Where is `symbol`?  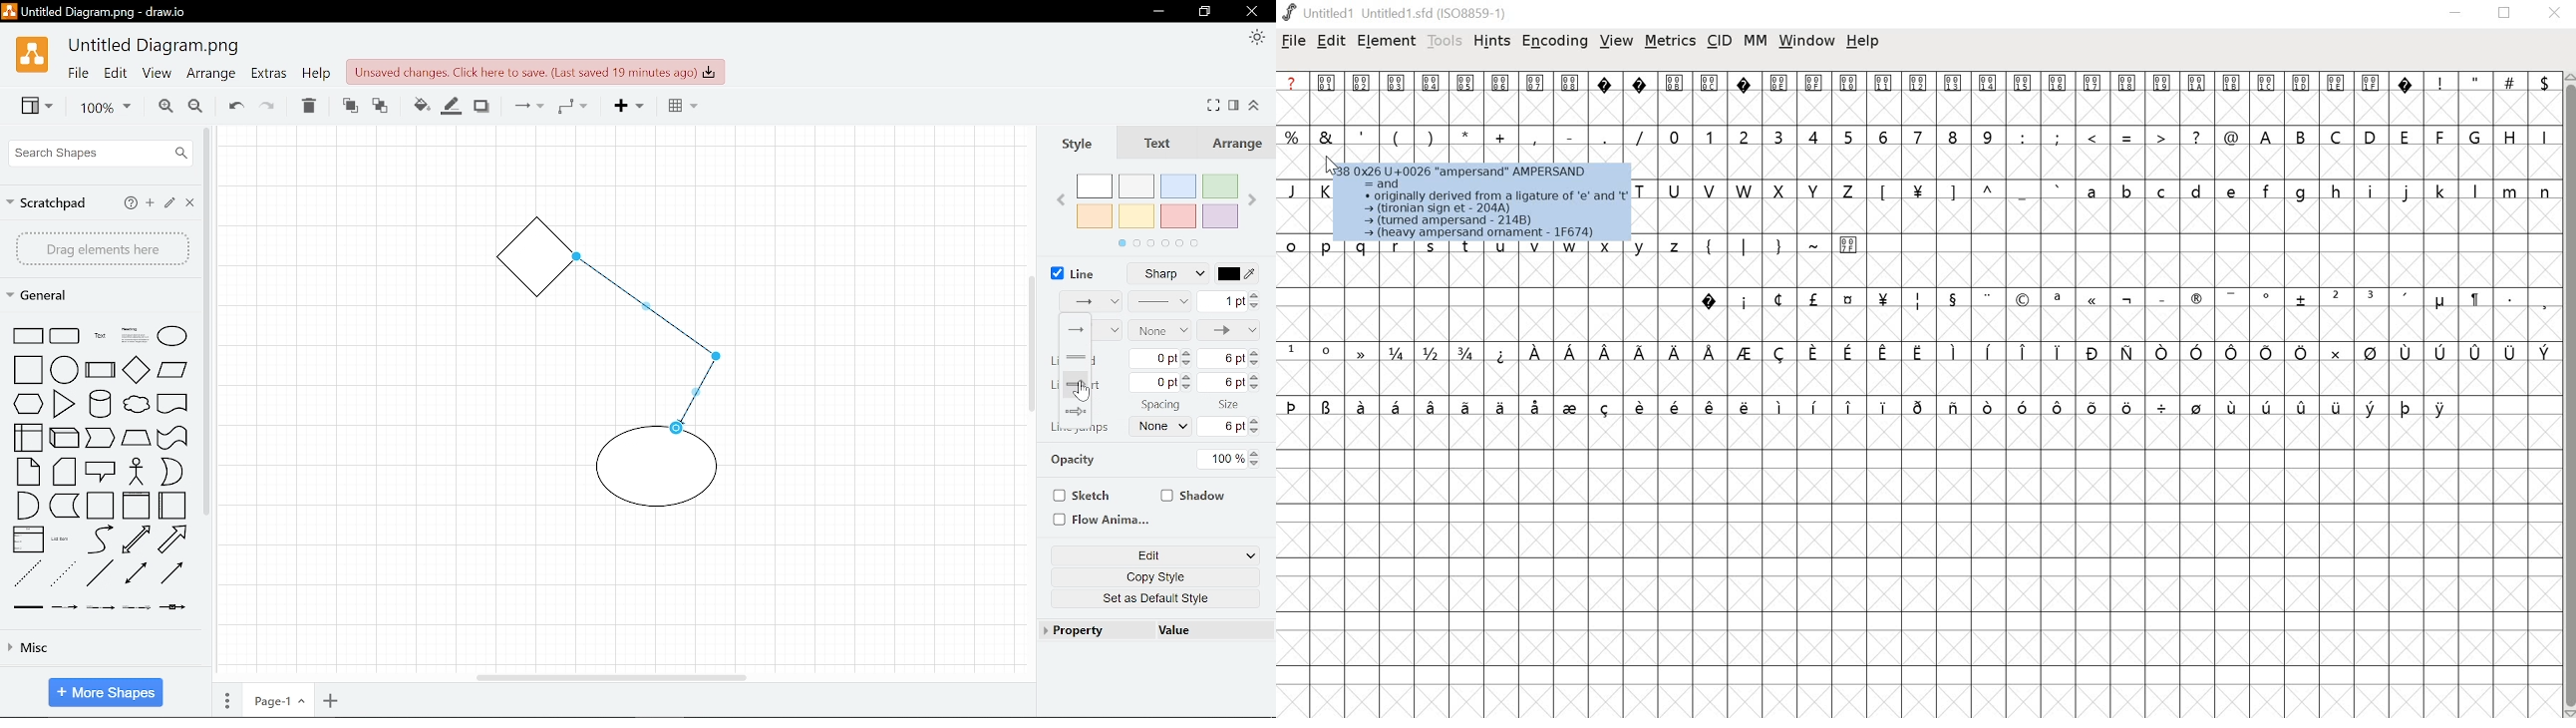 symbol is located at coordinates (1500, 406).